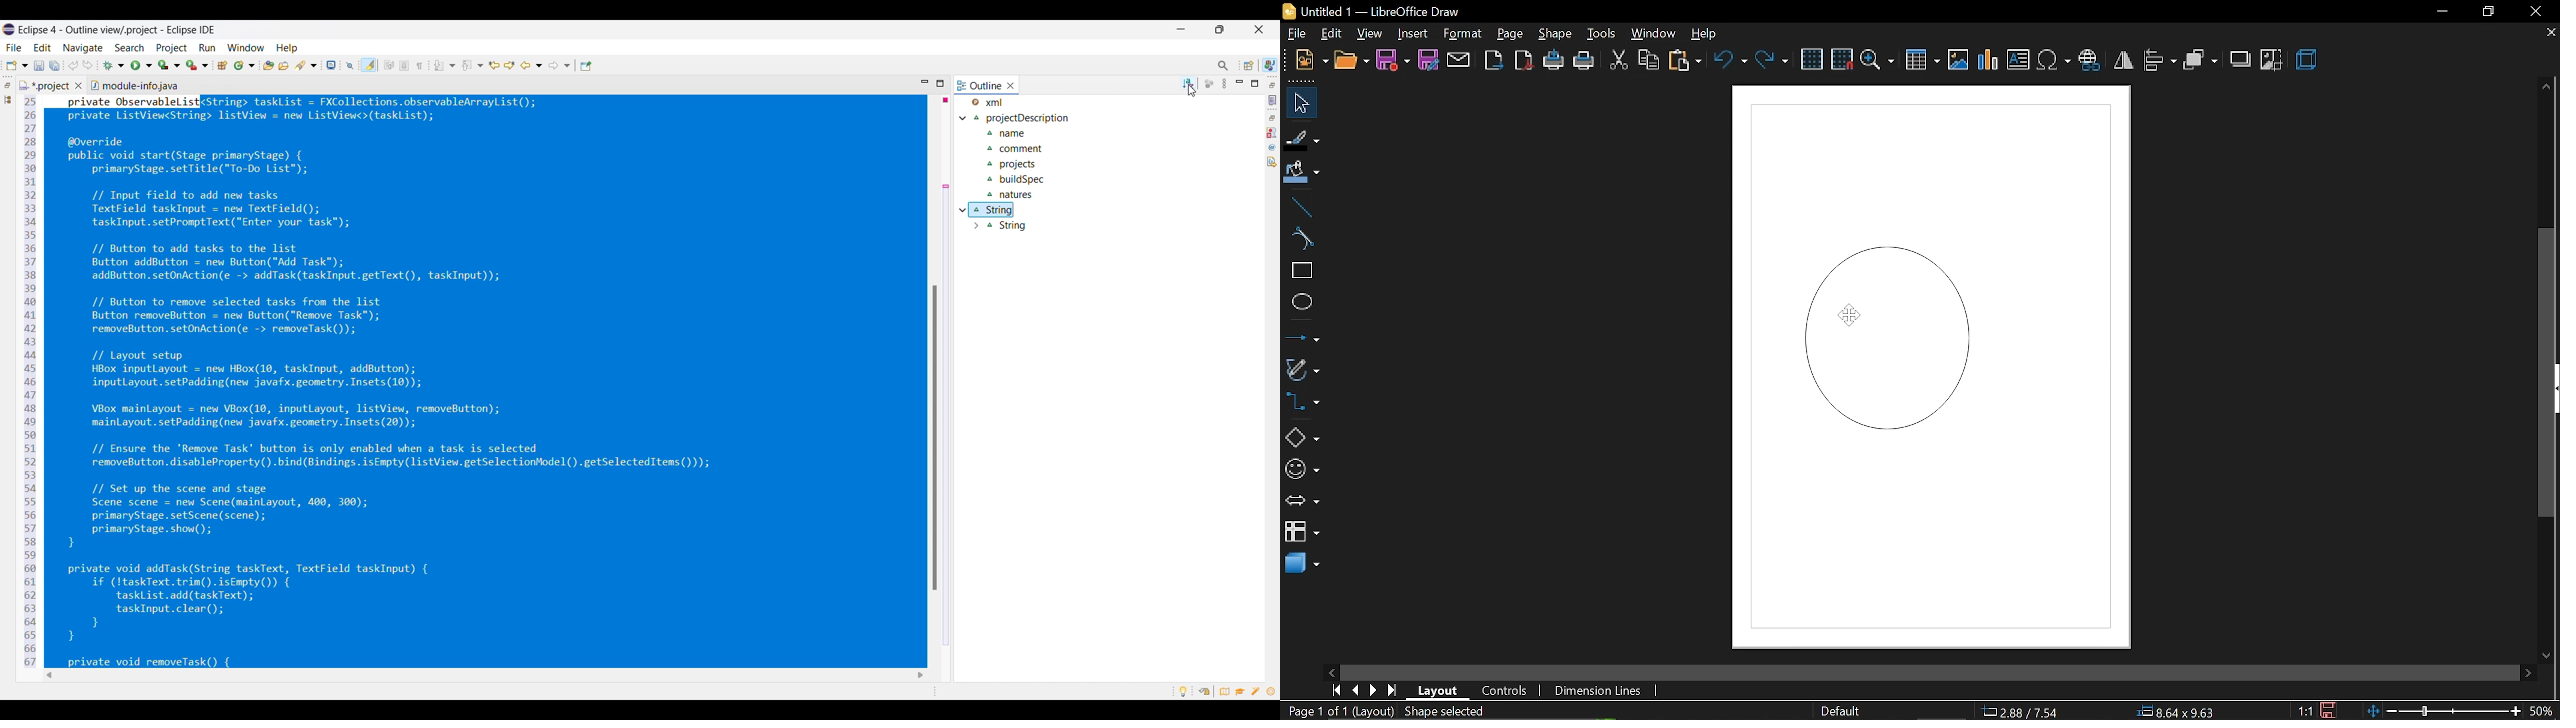  I want to click on insert image, so click(1959, 61).